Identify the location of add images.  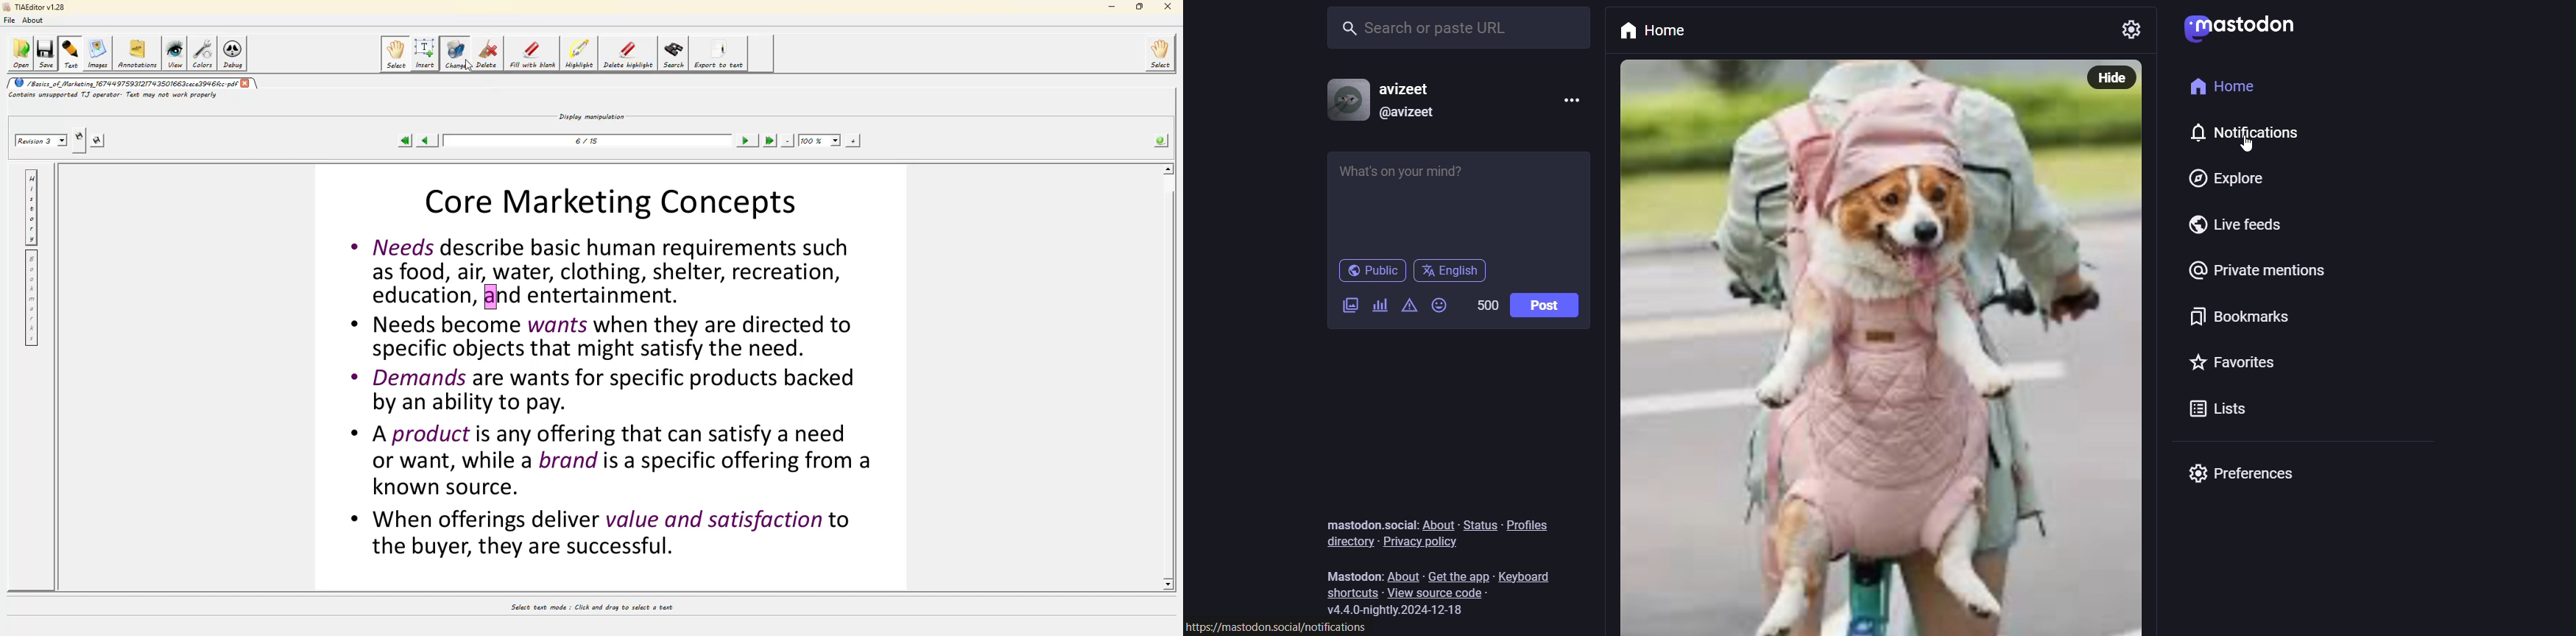
(1347, 305).